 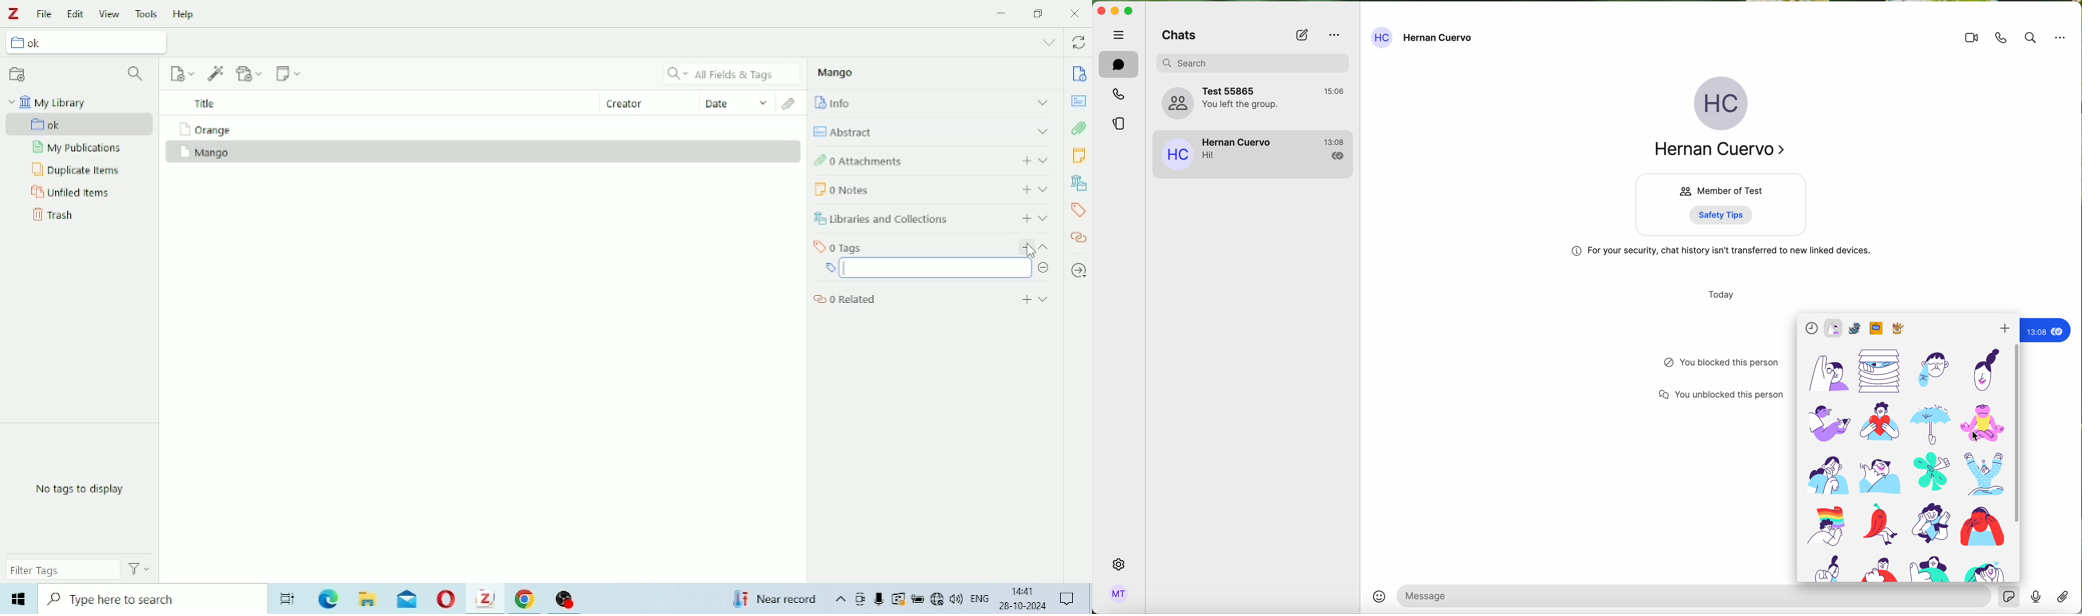 I want to click on Cursor, so click(x=1030, y=251).